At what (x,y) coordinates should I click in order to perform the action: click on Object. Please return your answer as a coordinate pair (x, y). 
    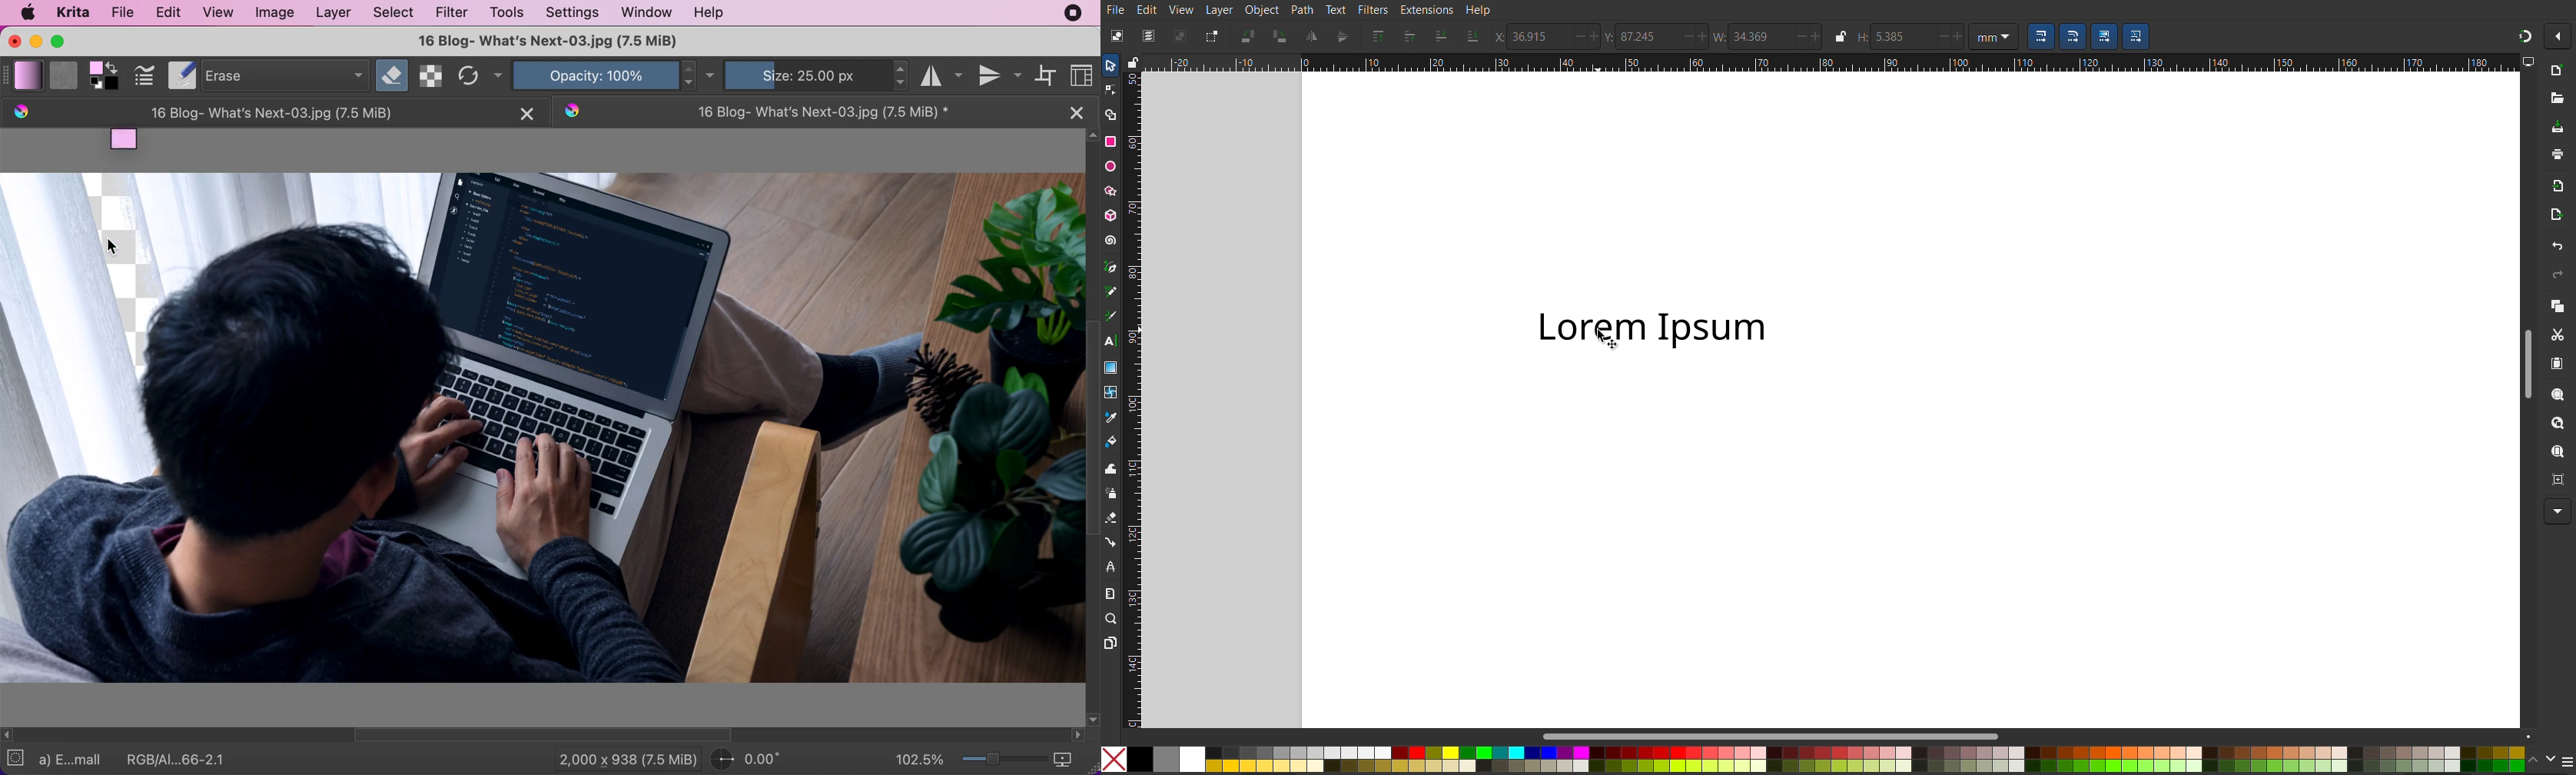
    Looking at the image, I should click on (1263, 11).